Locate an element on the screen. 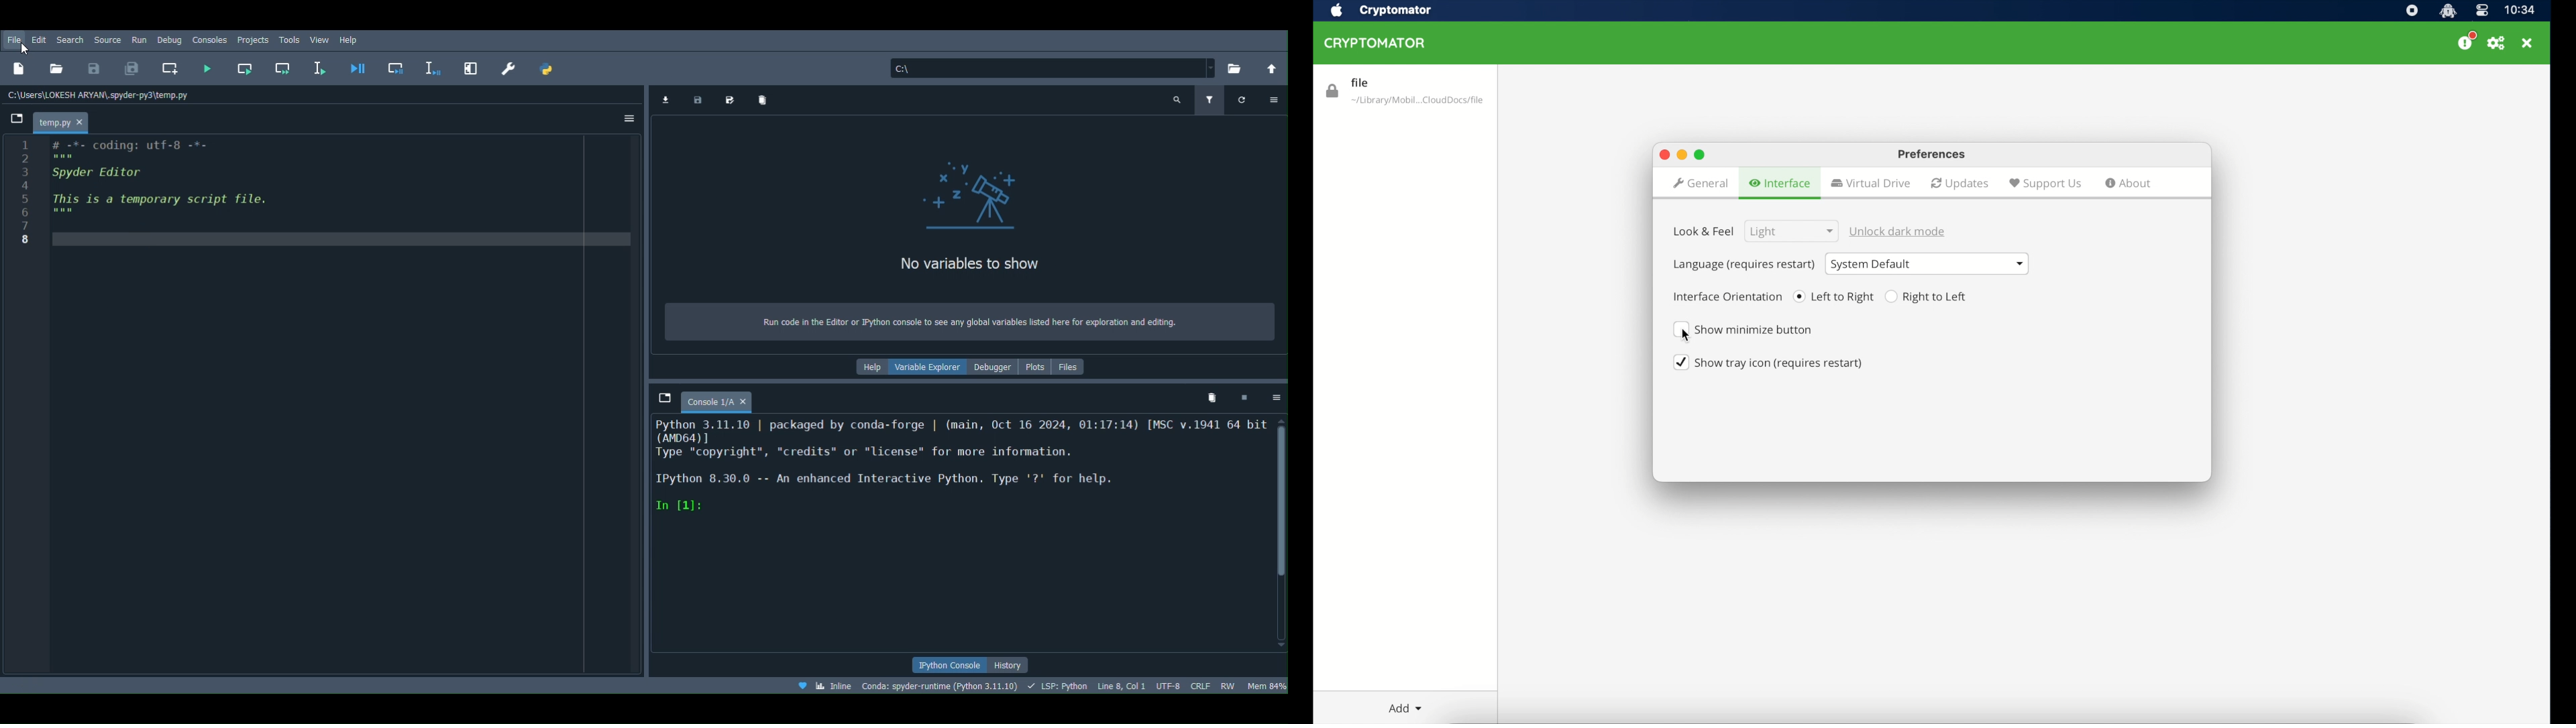 This screenshot has width=2576, height=728. Global memory usage is located at coordinates (1267, 685).